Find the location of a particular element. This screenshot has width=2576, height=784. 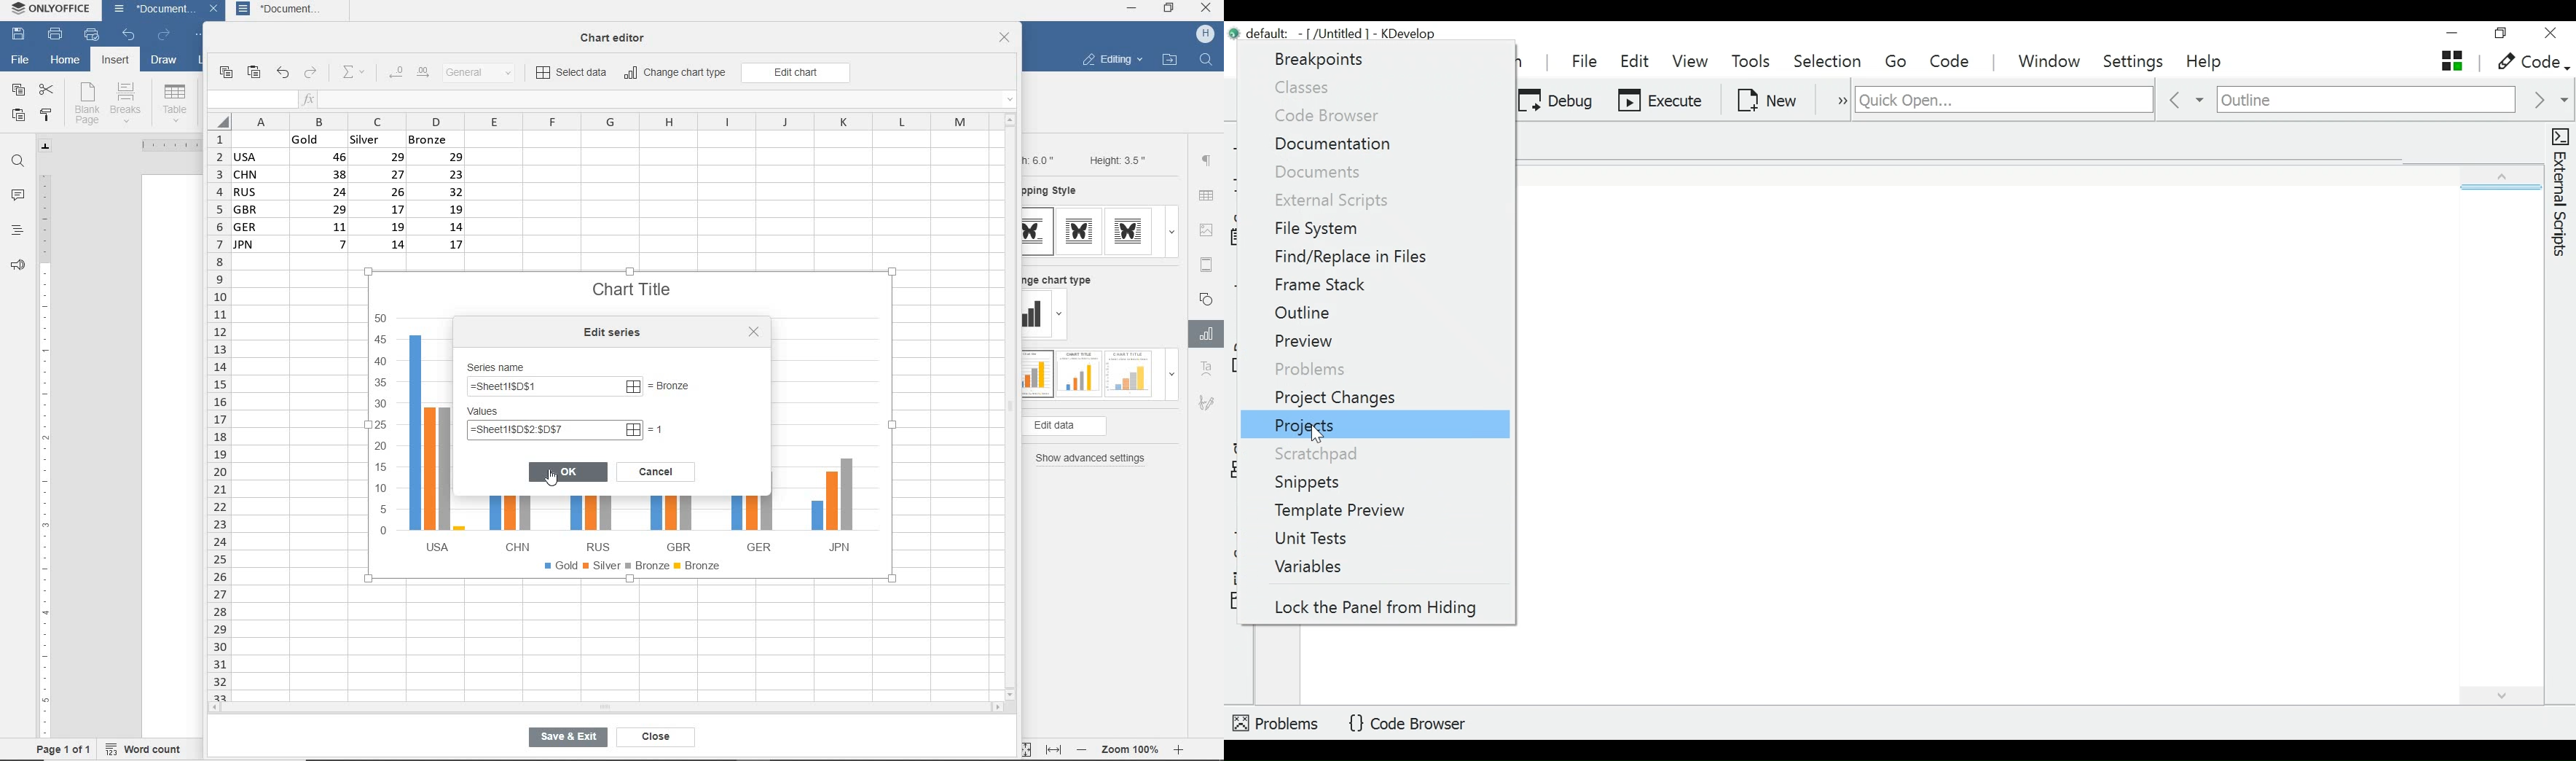

change chart type is located at coordinates (1063, 278).